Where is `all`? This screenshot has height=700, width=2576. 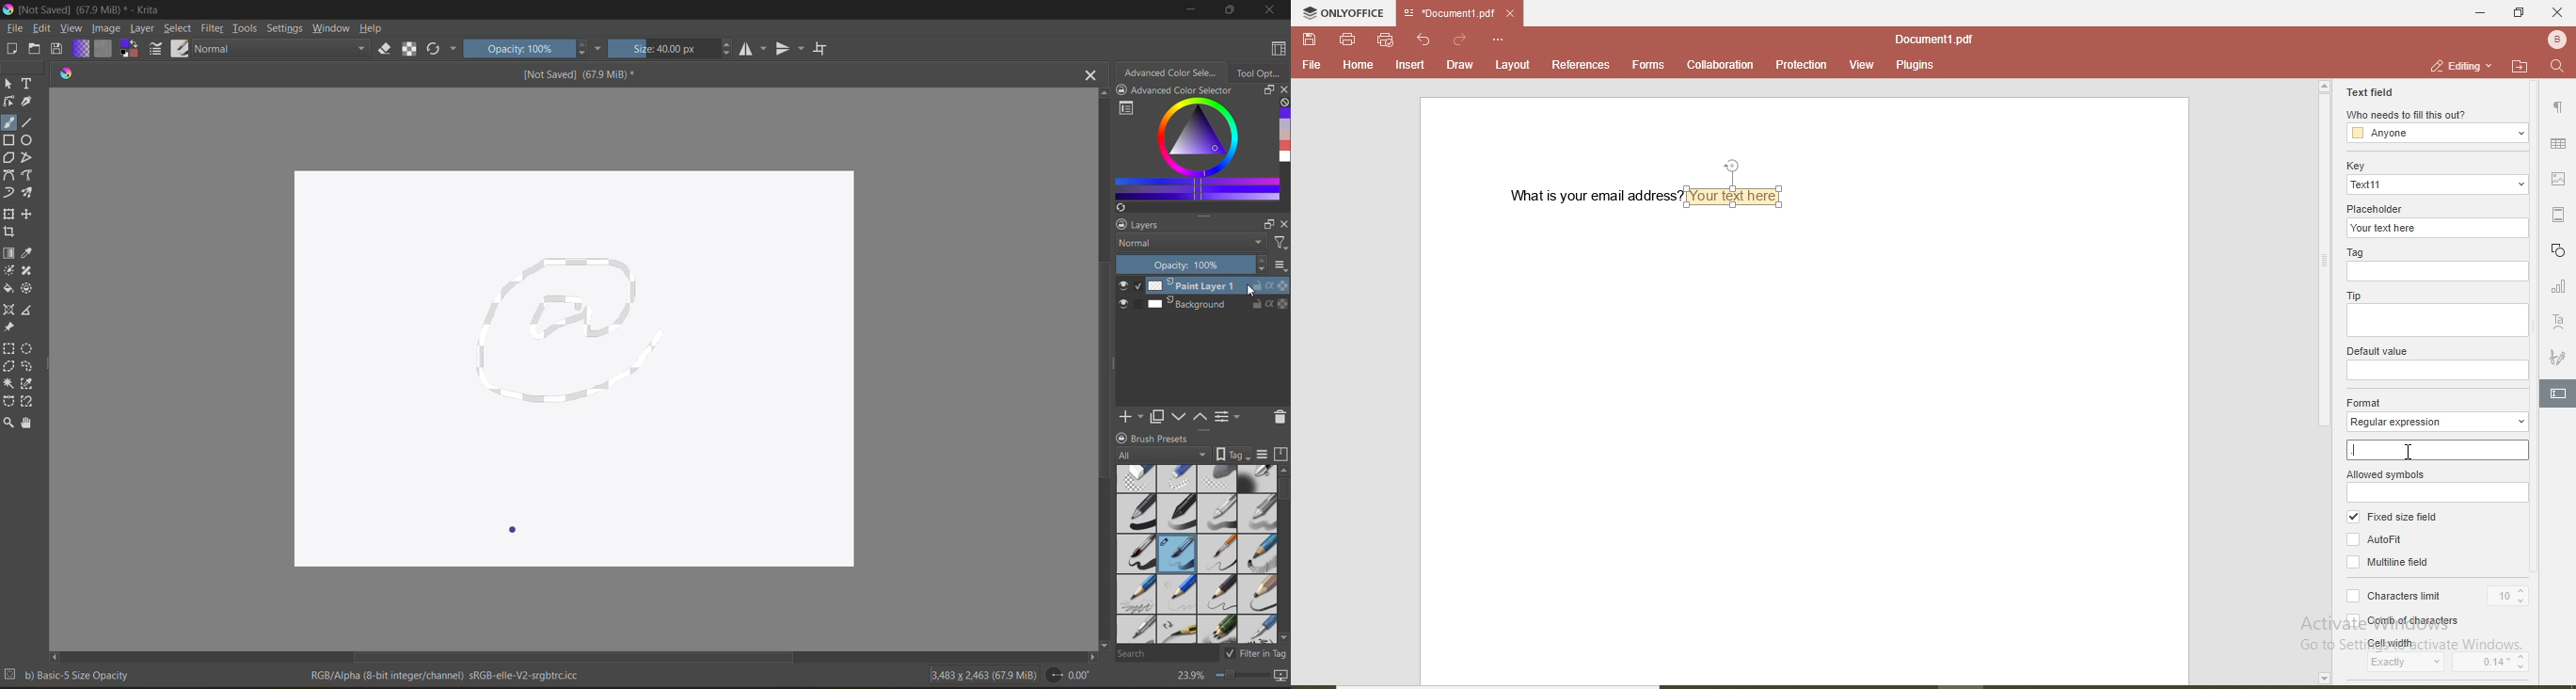 all is located at coordinates (1162, 454).